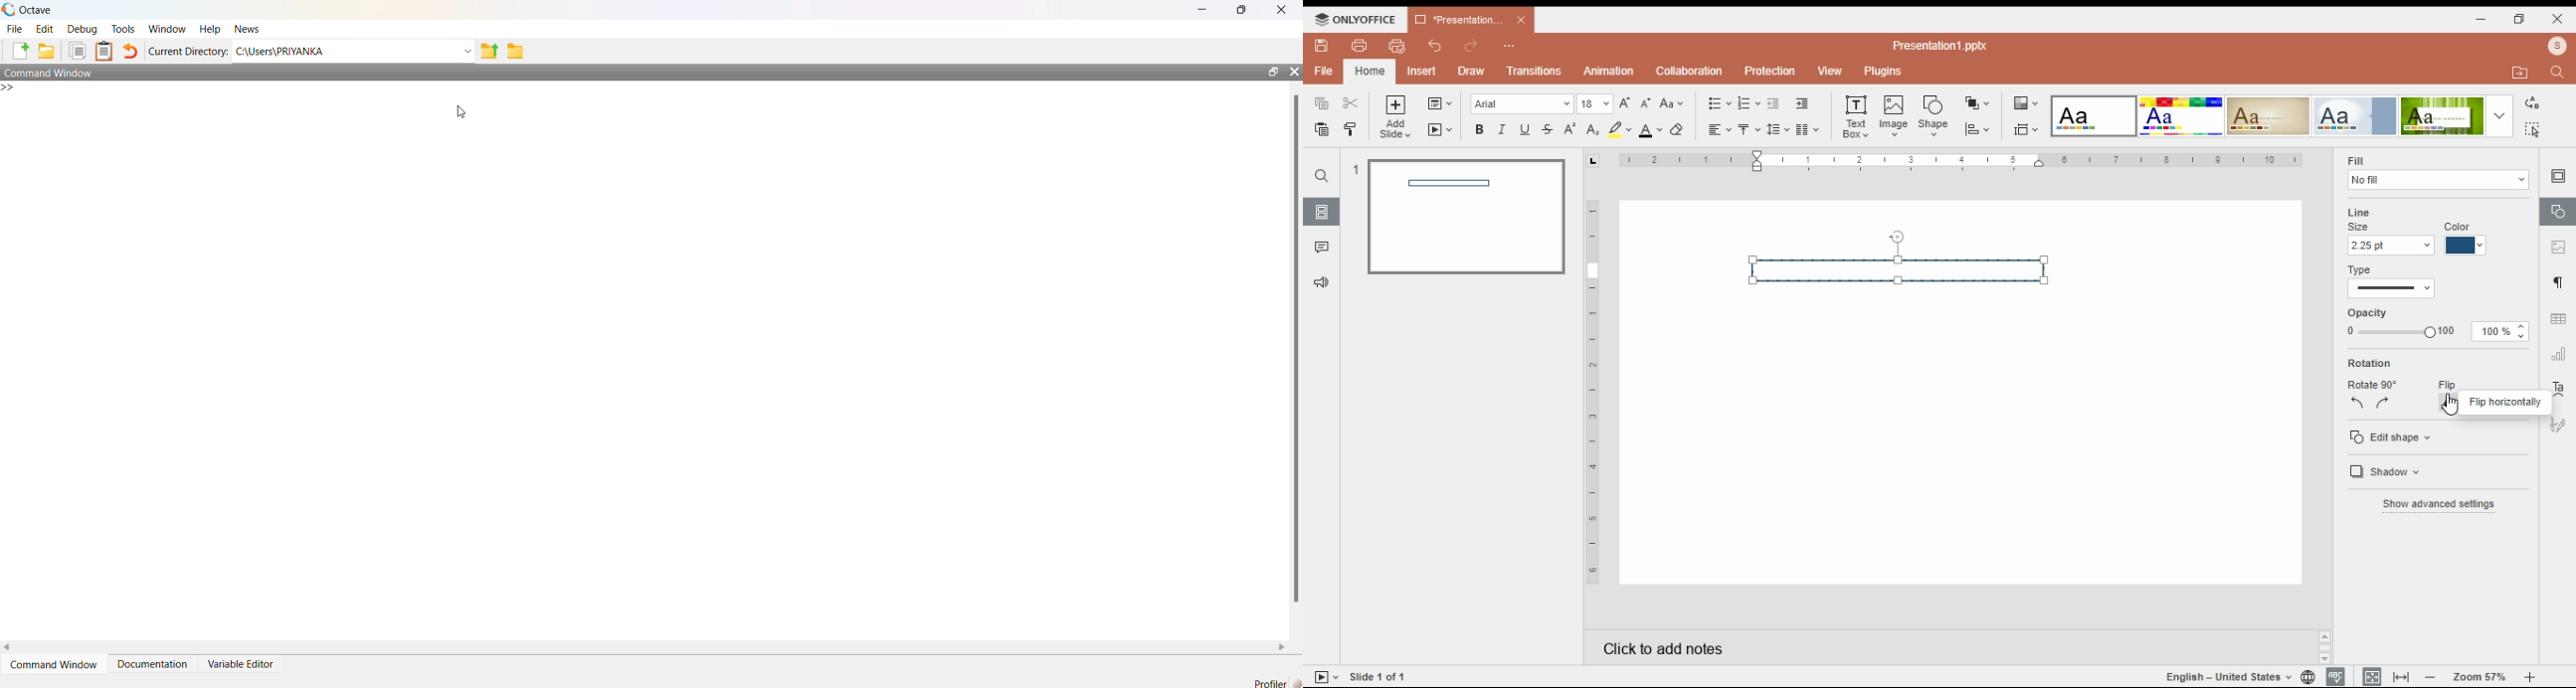  What do you see at coordinates (2325, 637) in the screenshot?
I see `scroll up` at bounding box center [2325, 637].